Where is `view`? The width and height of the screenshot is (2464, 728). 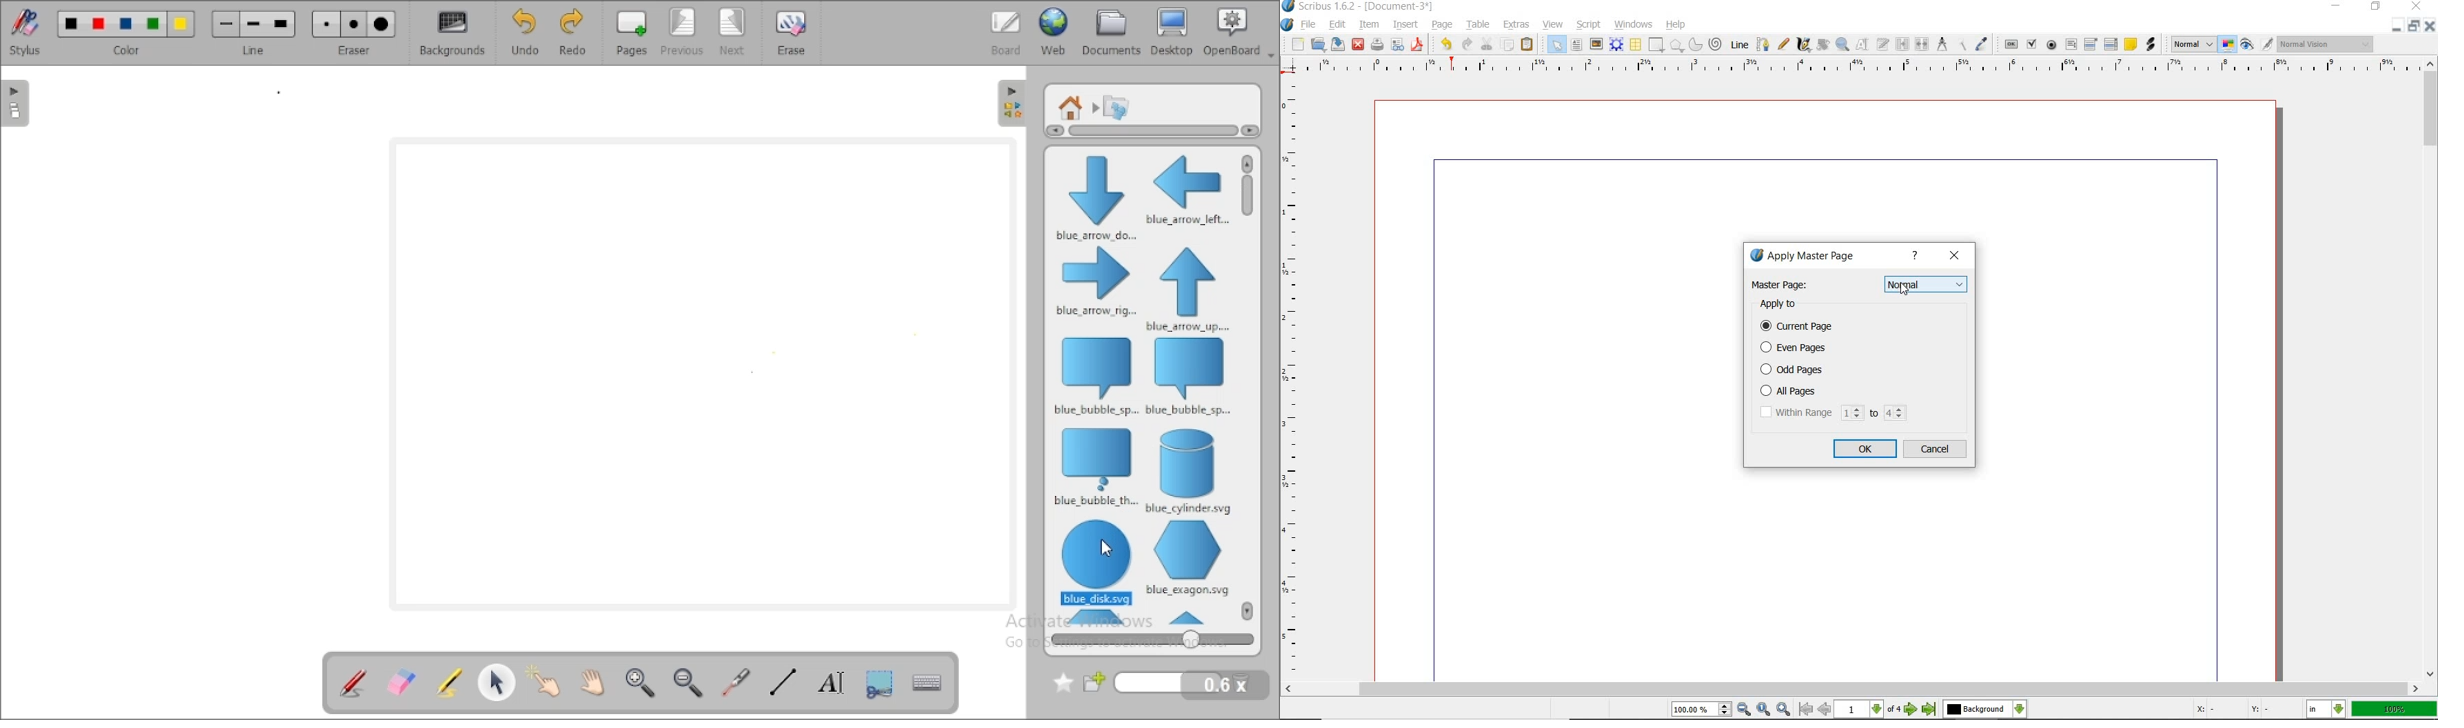 view is located at coordinates (1553, 24).